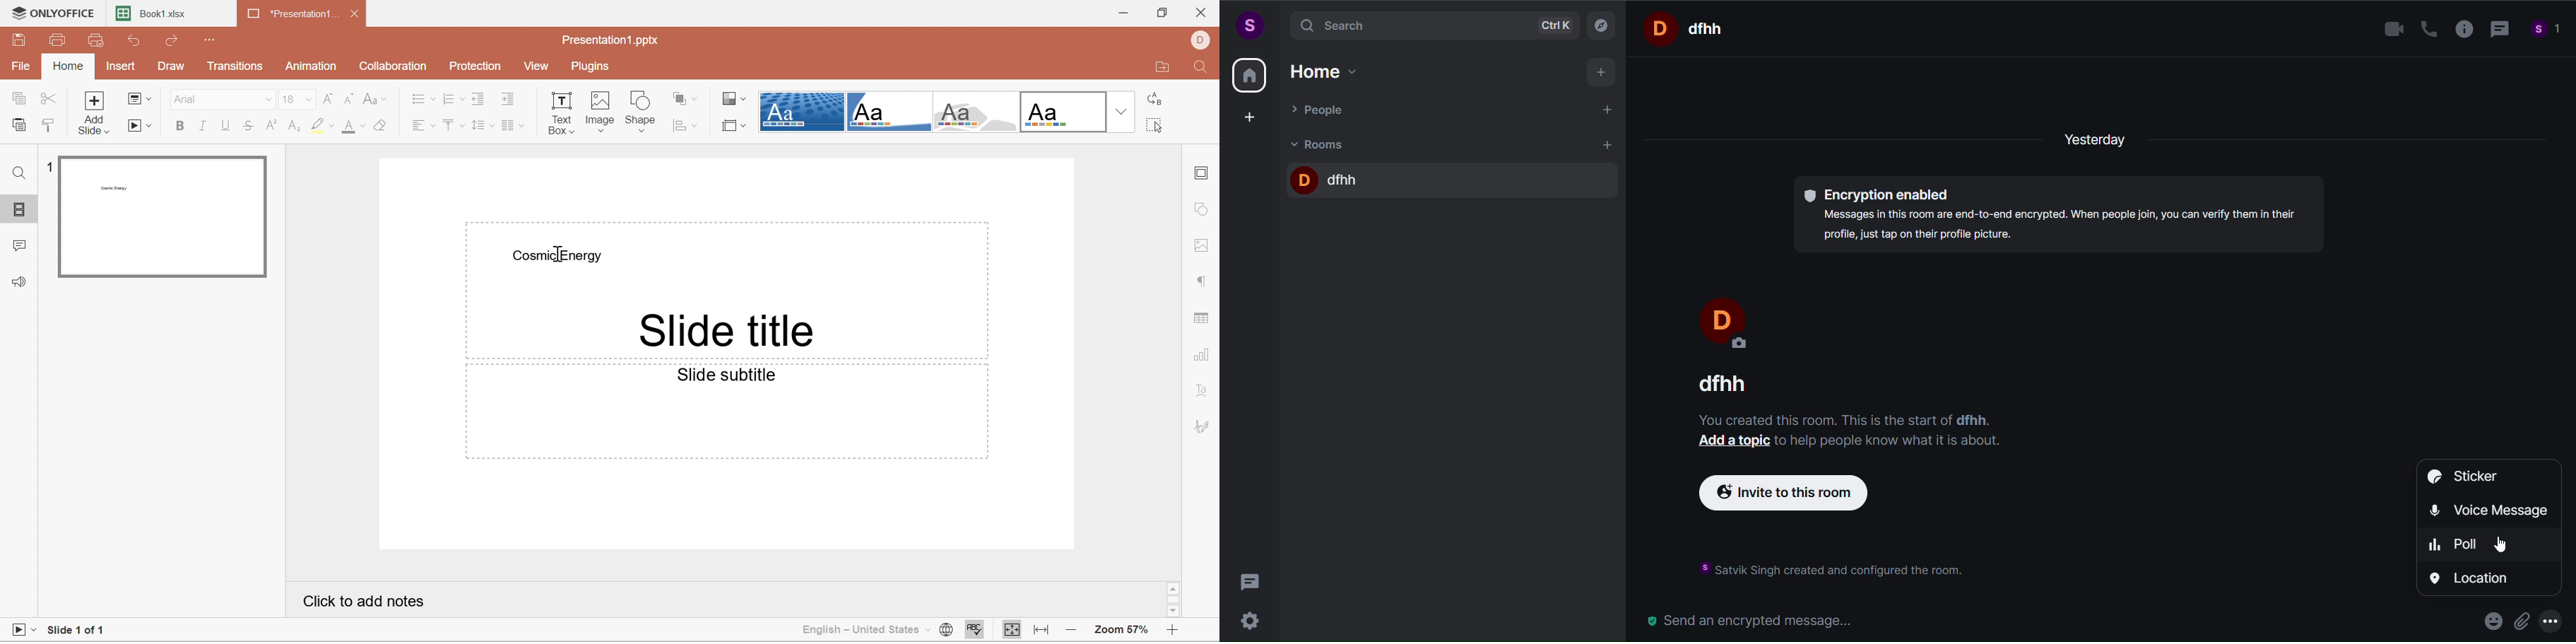 This screenshot has width=2576, height=644. I want to click on Slide 1 of 1, so click(81, 629).